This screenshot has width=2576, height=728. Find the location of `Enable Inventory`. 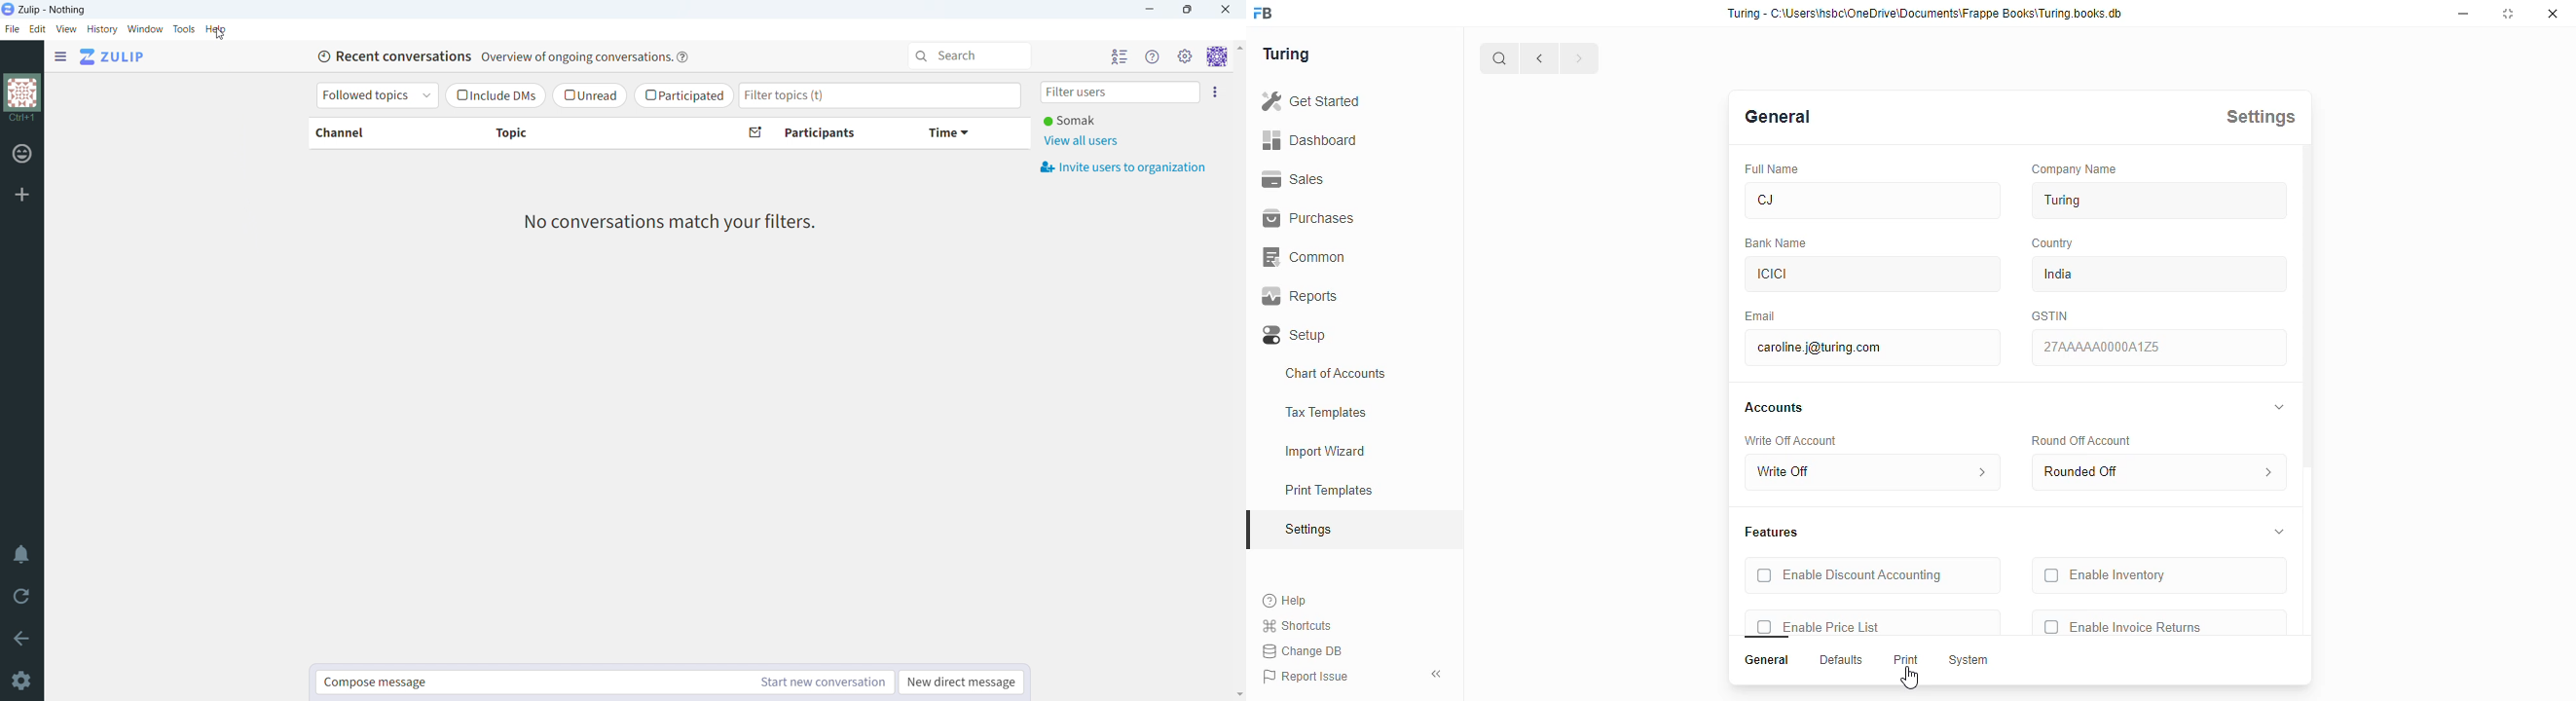

Enable Inventory is located at coordinates (2120, 575).